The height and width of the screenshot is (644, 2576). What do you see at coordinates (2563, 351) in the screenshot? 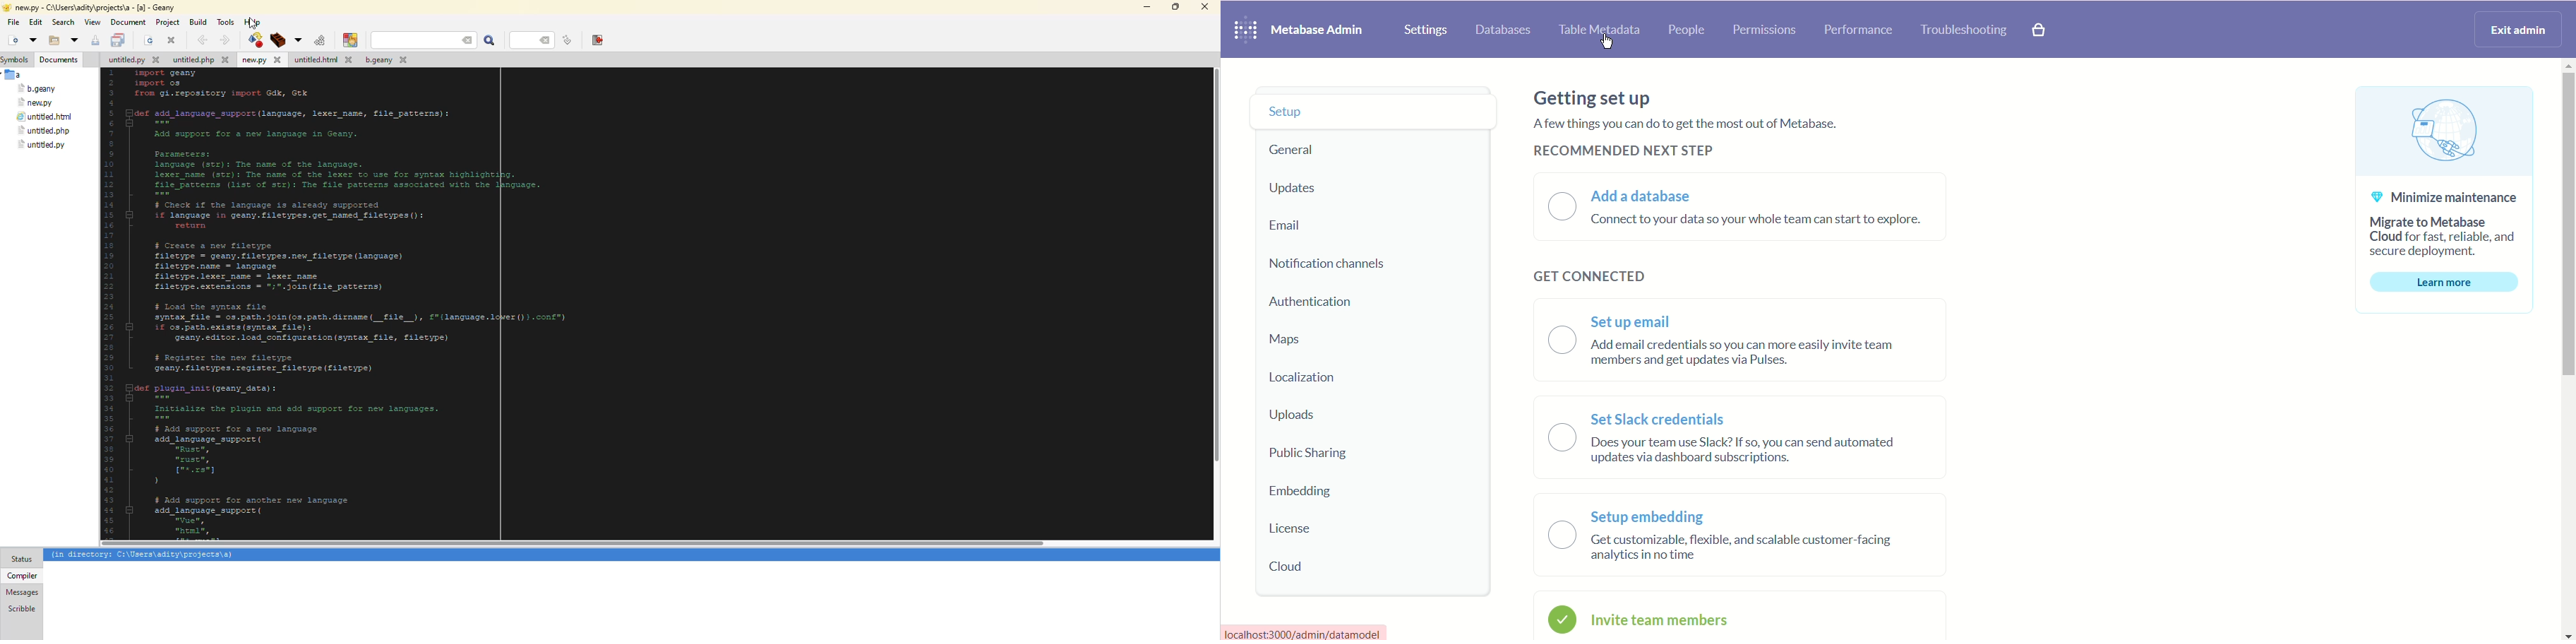
I see `vertical scroll bar` at bounding box center [2563, 351].